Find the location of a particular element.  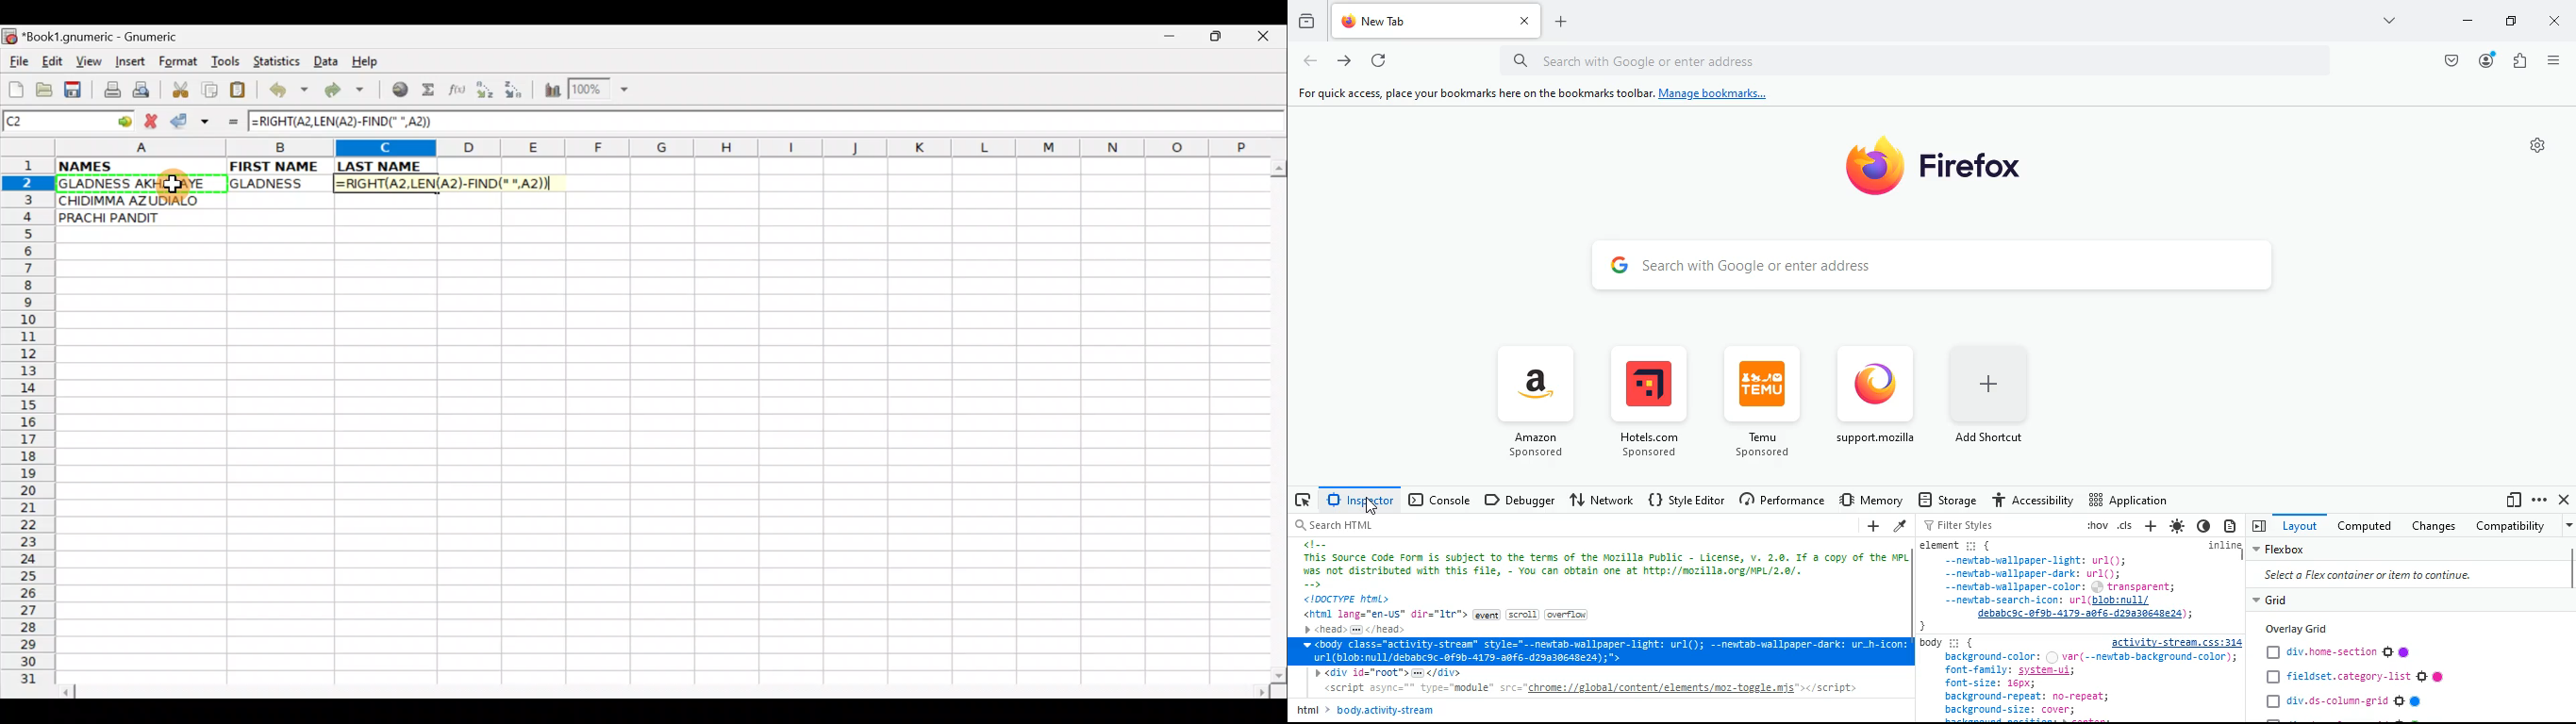

s is located at coordinates (2127, 525).